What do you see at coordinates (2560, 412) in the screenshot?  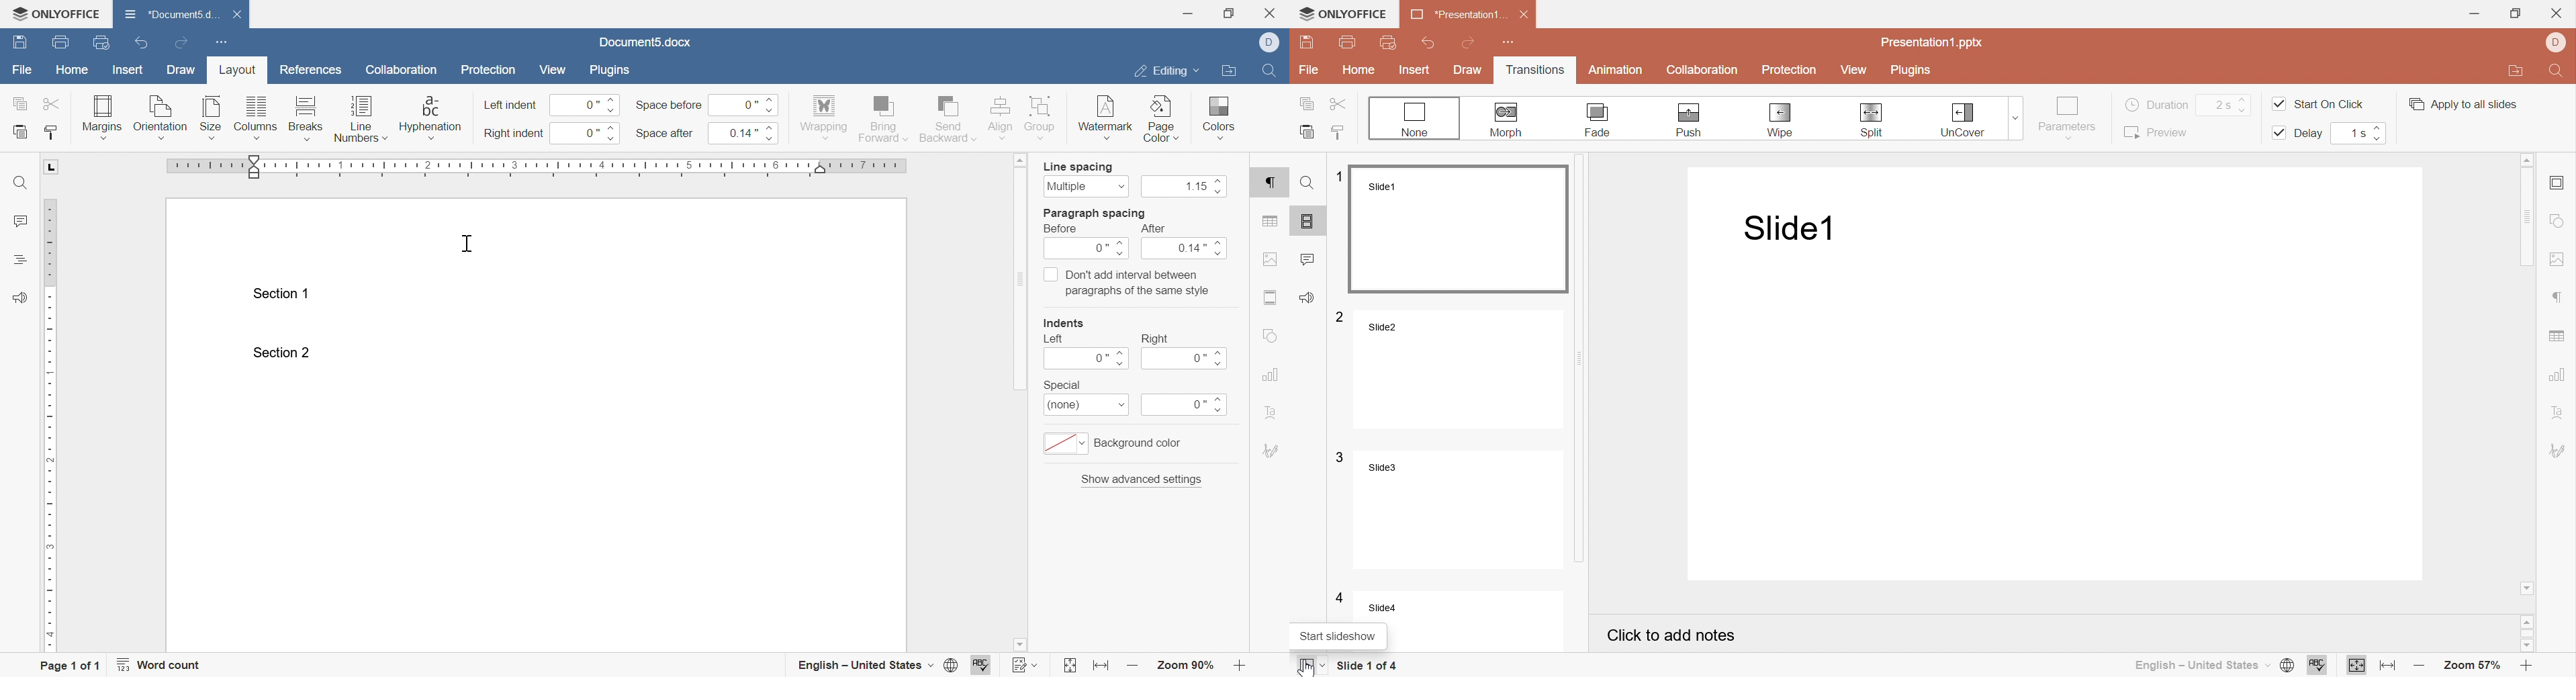 I see `Text art settings` at bounding box center [2560, 412].